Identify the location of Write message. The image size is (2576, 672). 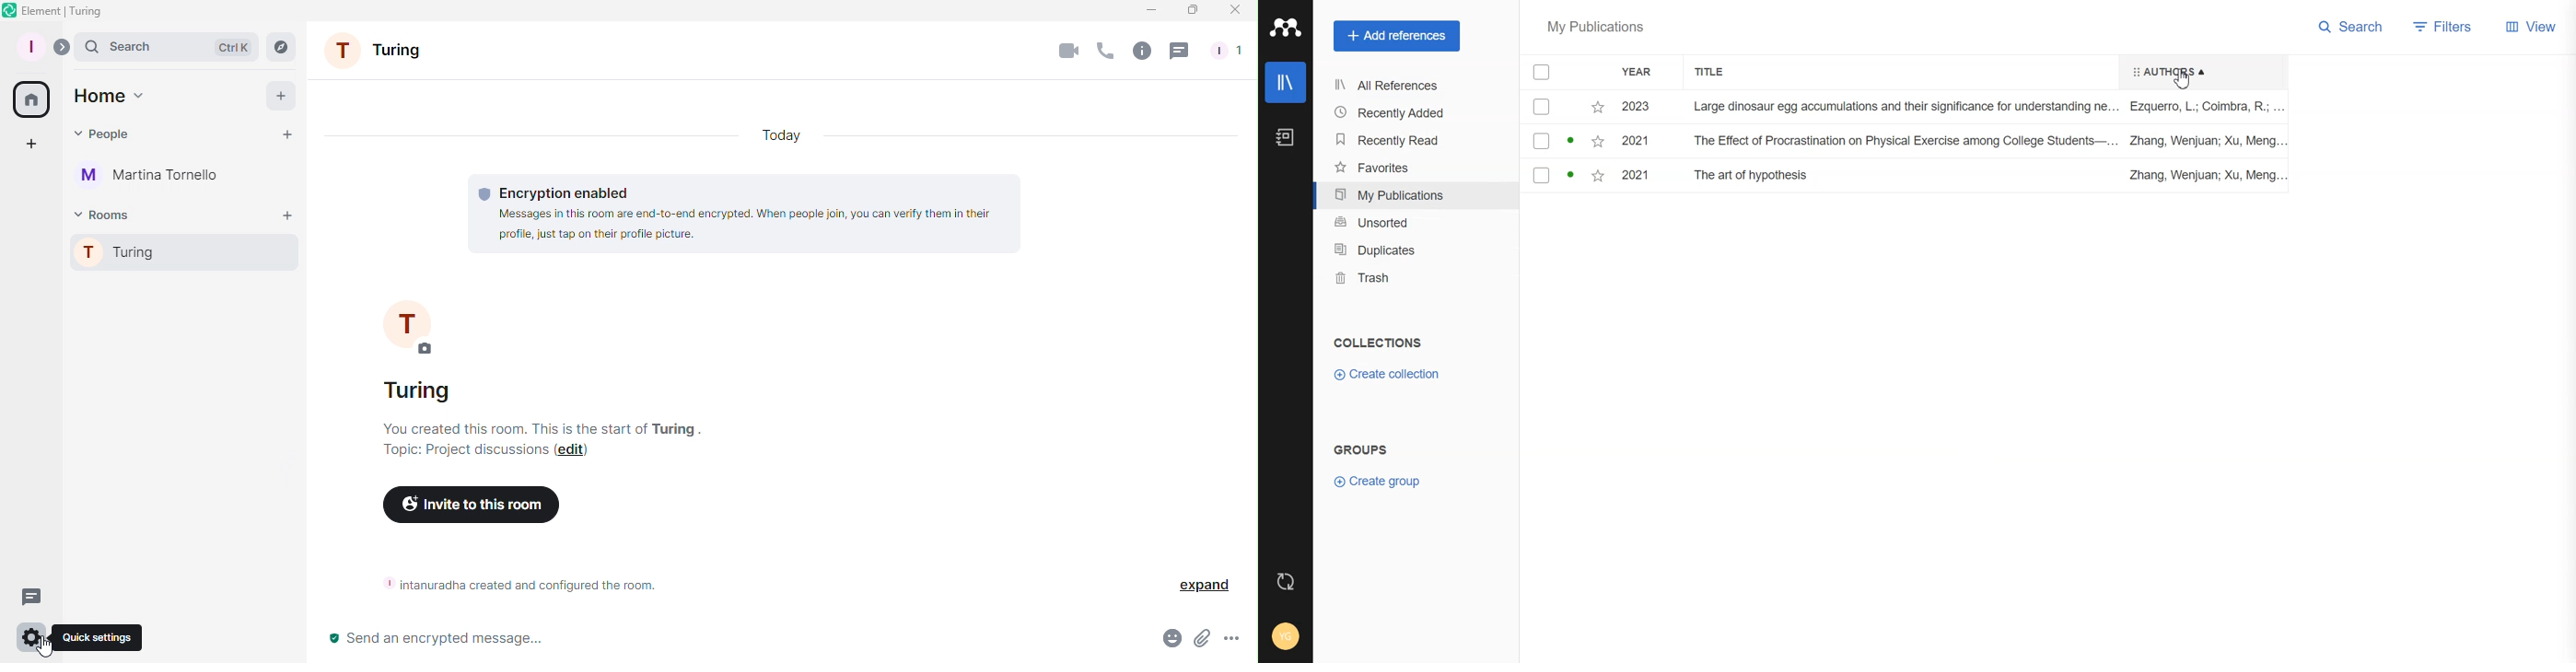
(724, 641).